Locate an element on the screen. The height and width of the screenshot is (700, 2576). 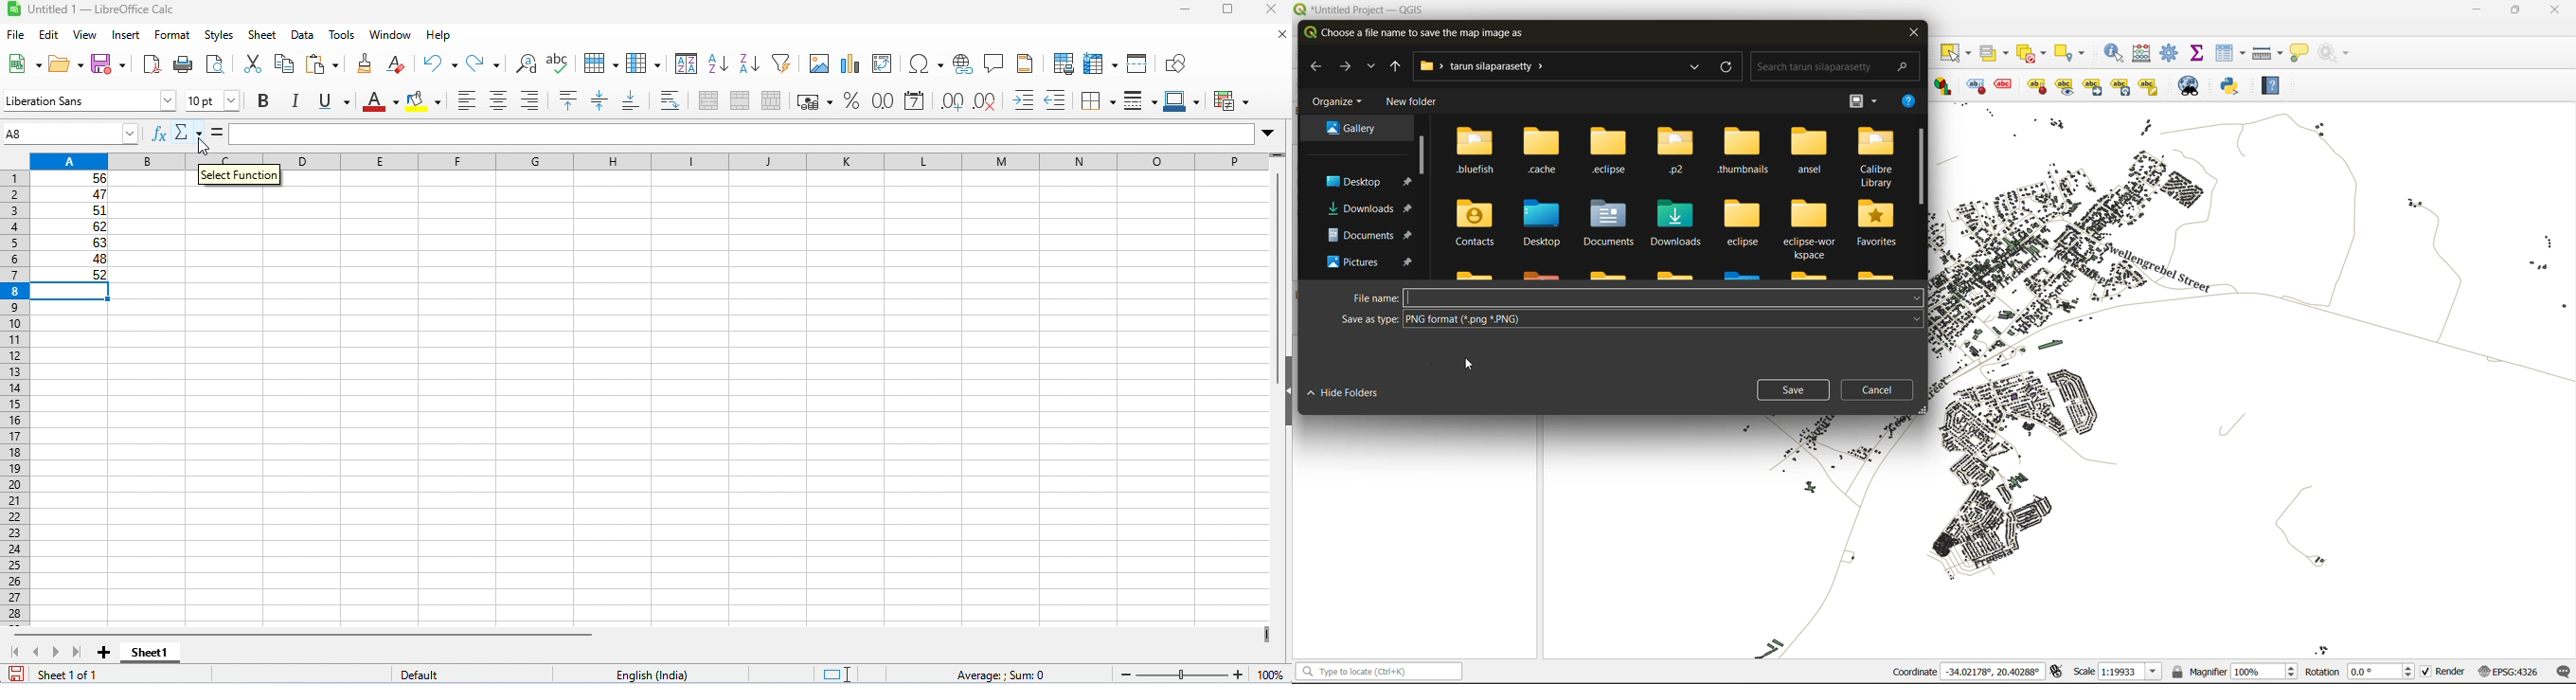
last sheet is located at coordinates (77, 652).